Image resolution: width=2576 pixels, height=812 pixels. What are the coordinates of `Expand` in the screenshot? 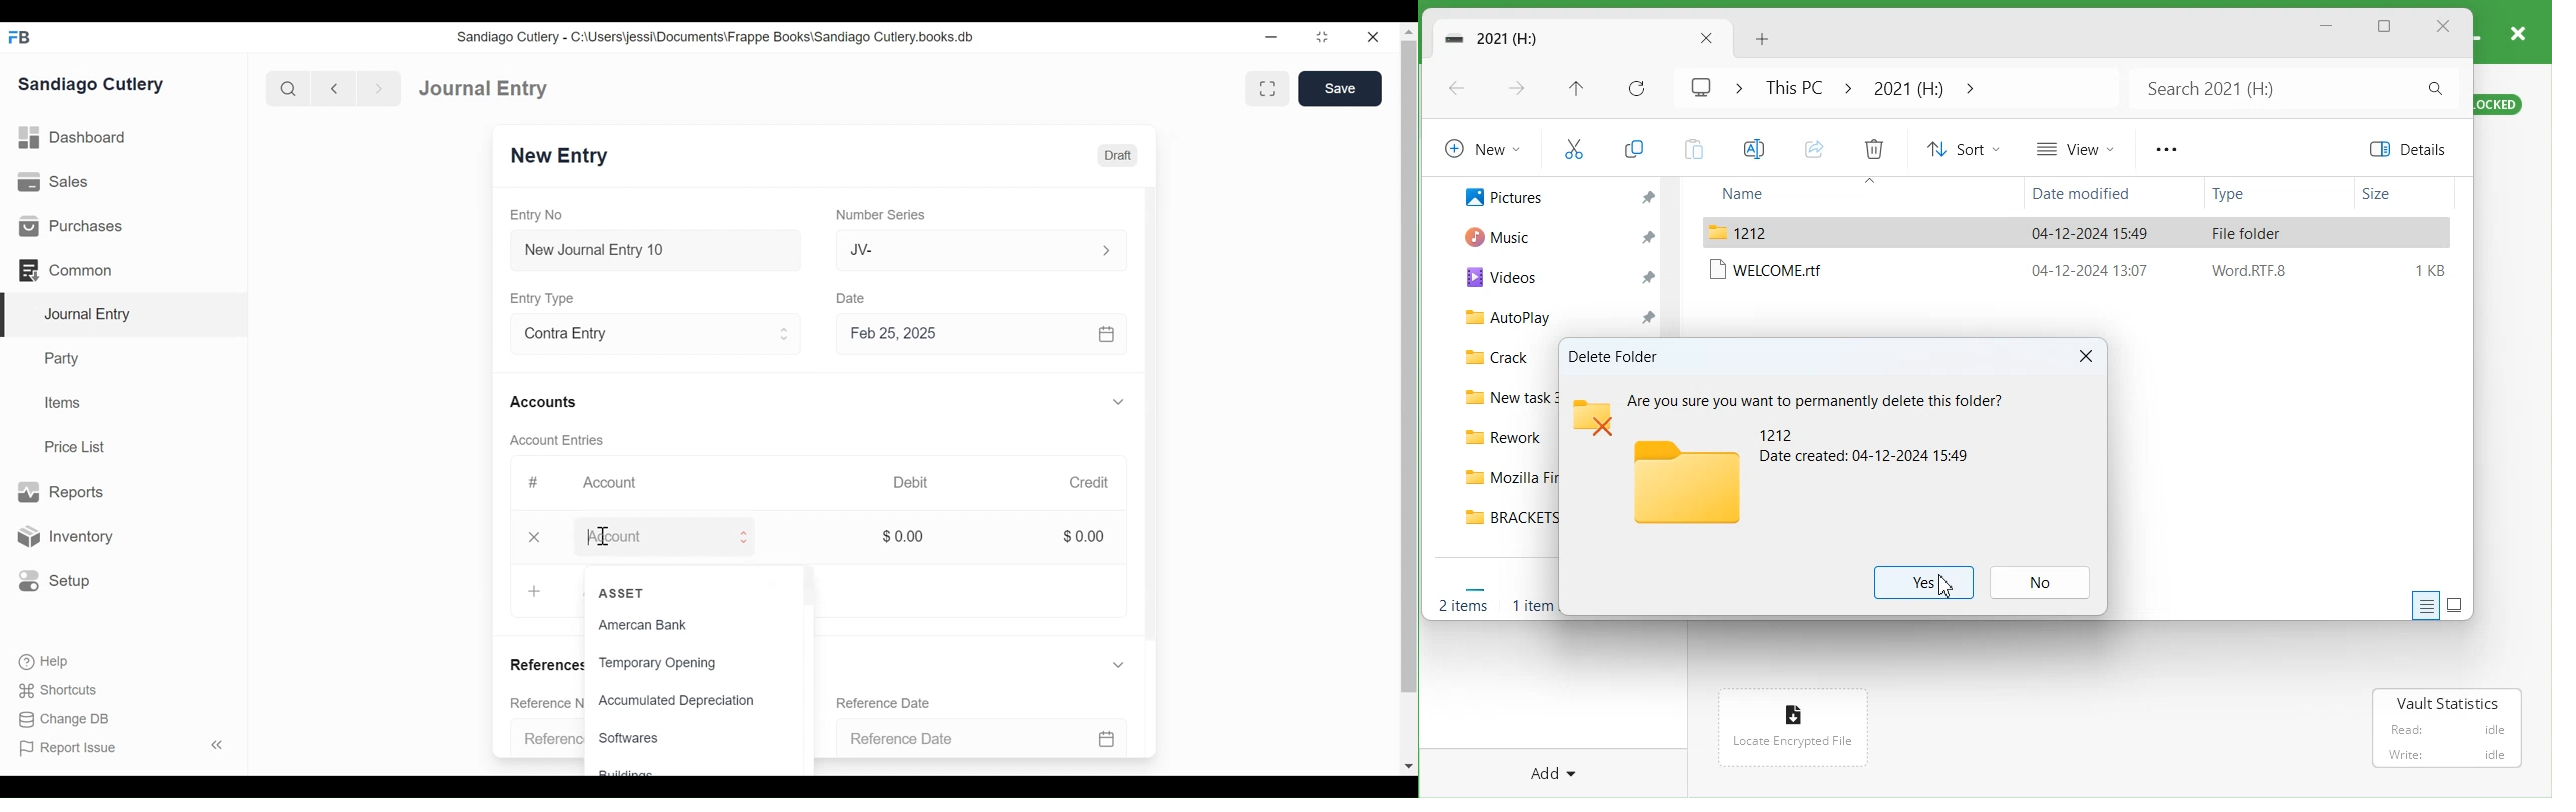 It's located at (1119, 669).